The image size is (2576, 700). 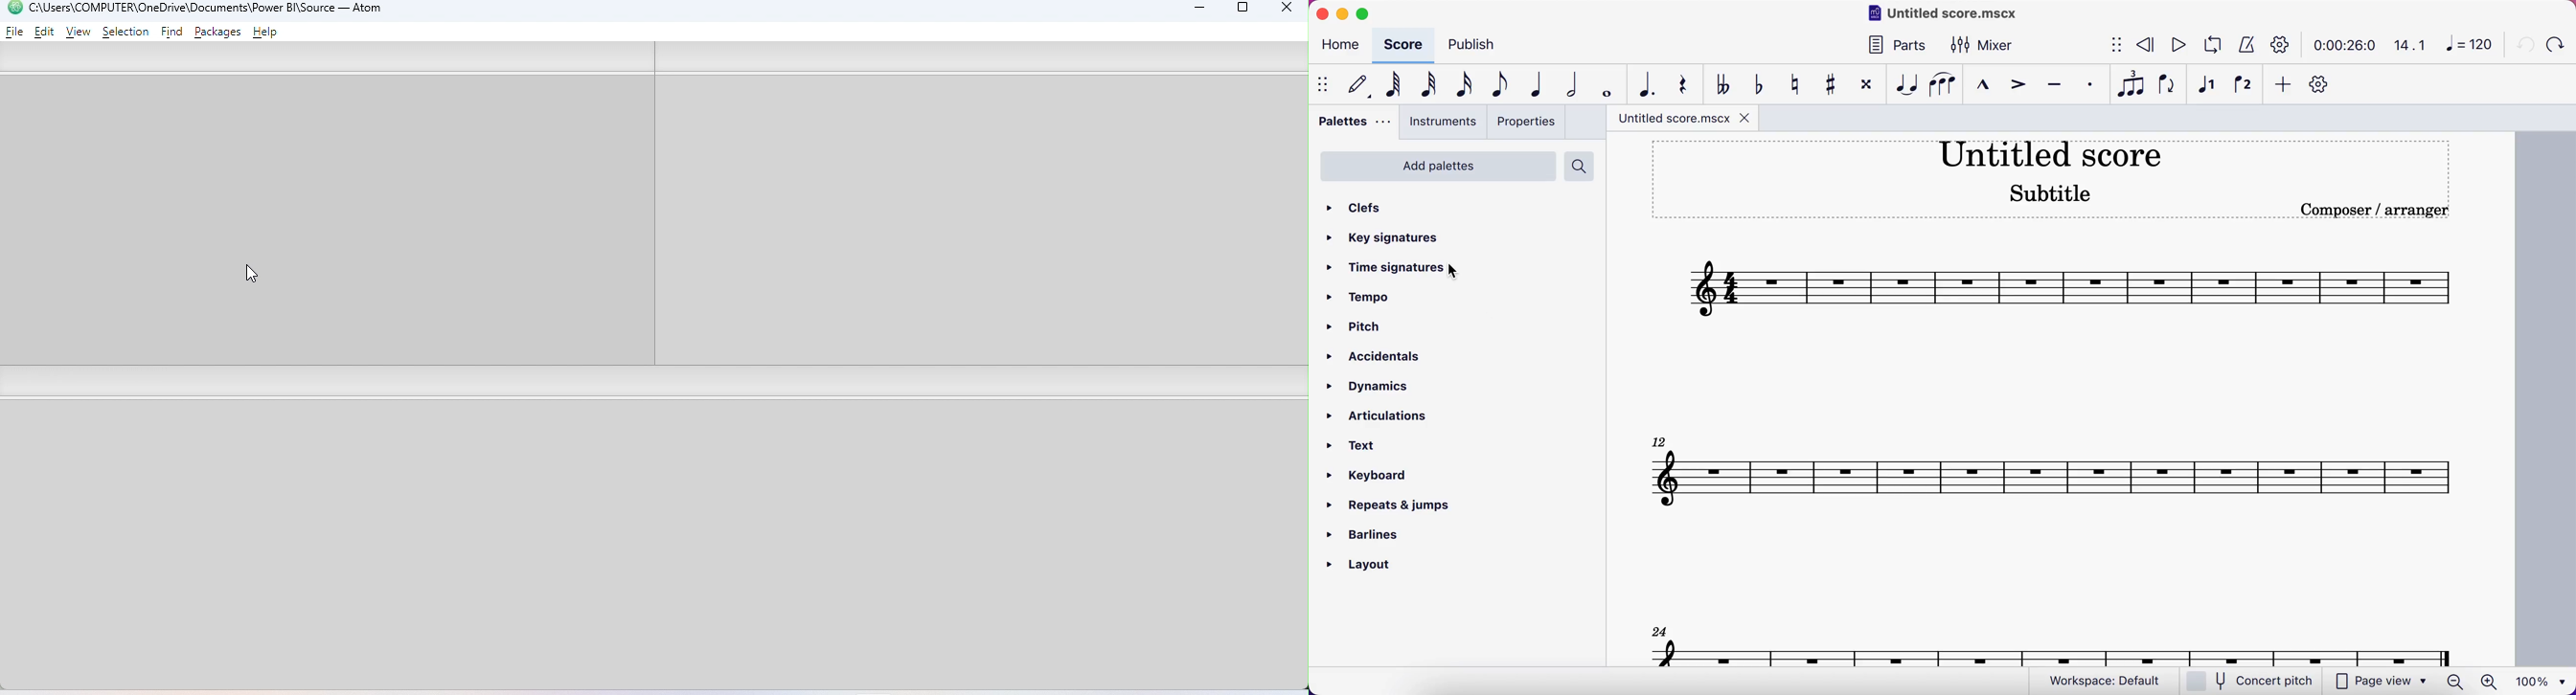 I want to click on File, so click(x=15, y=31).